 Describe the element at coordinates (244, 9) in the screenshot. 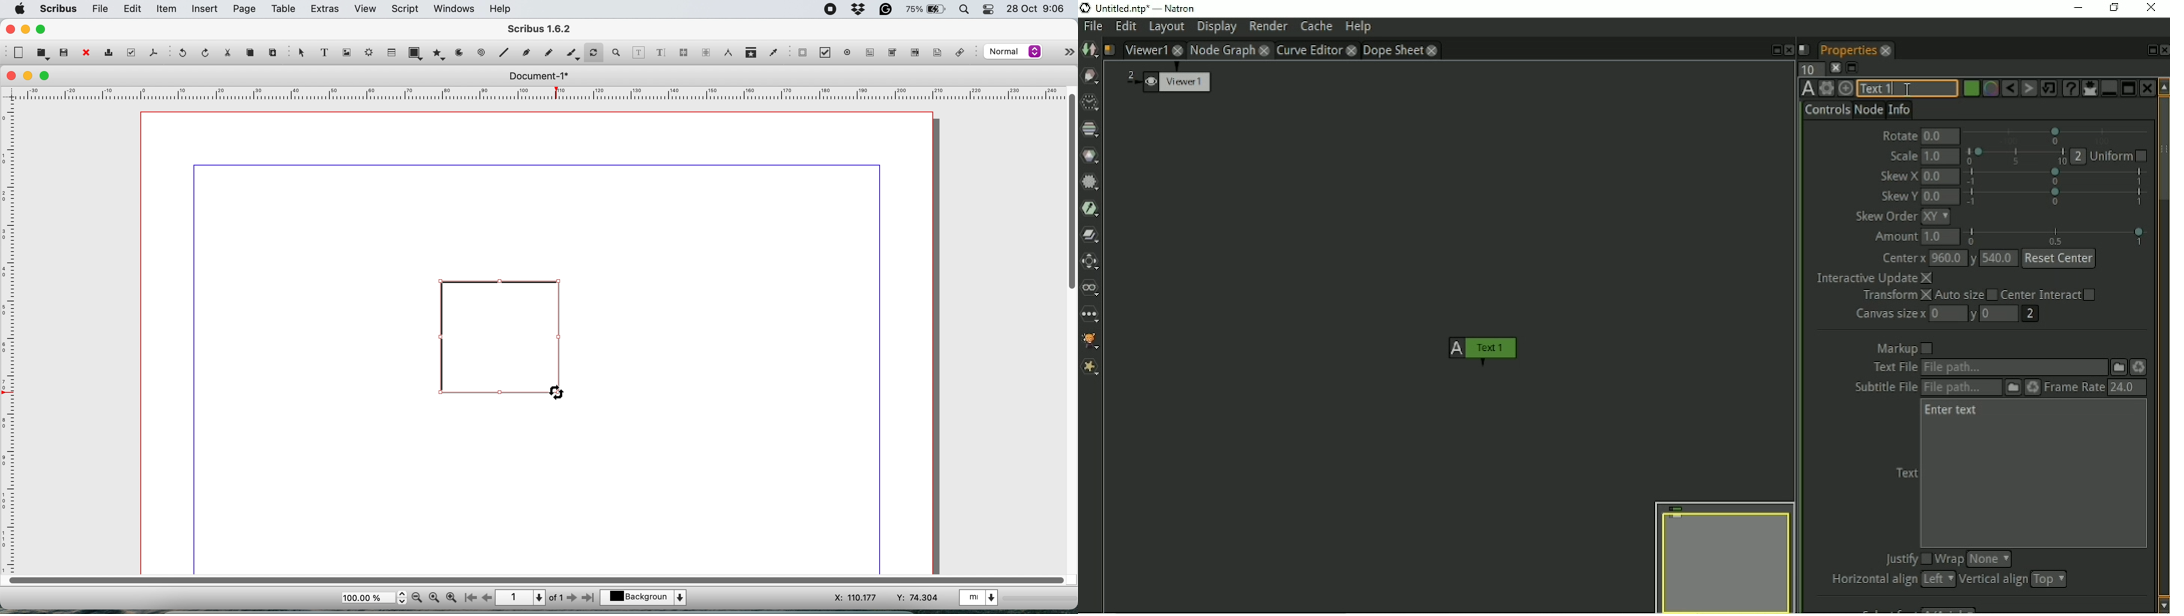

I see `page` at that location.